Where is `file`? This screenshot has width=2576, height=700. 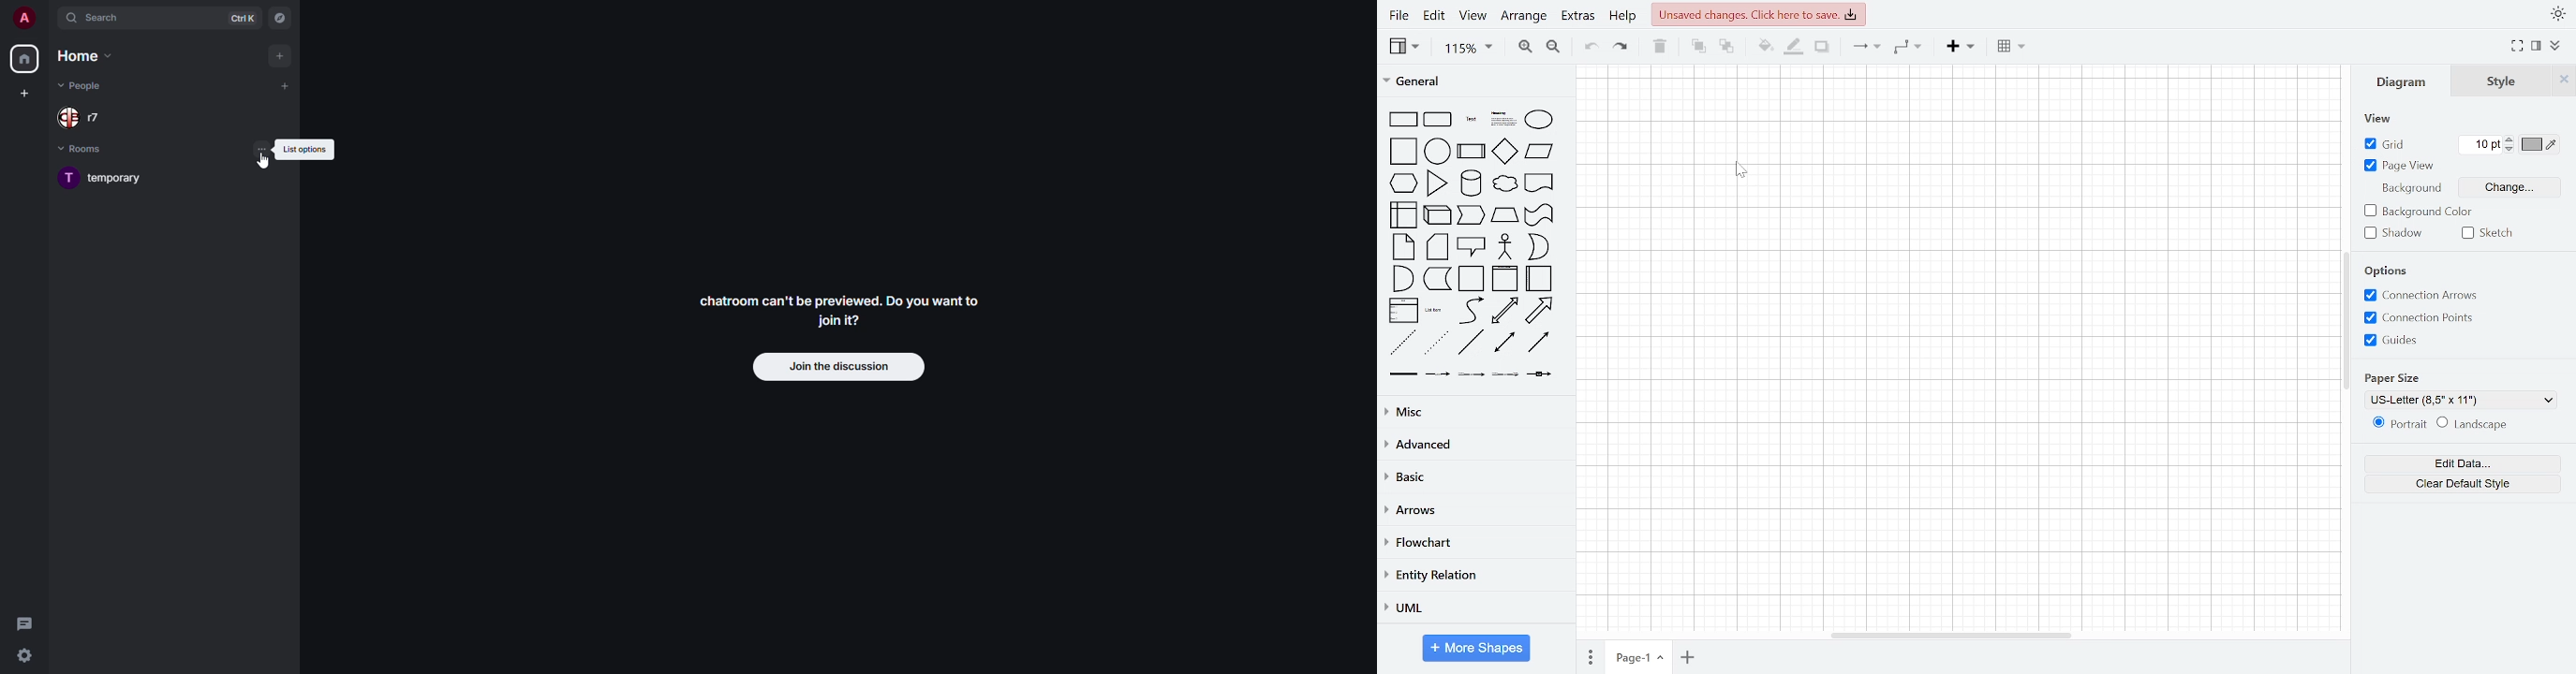 file is located at coordinates (1399, 15).